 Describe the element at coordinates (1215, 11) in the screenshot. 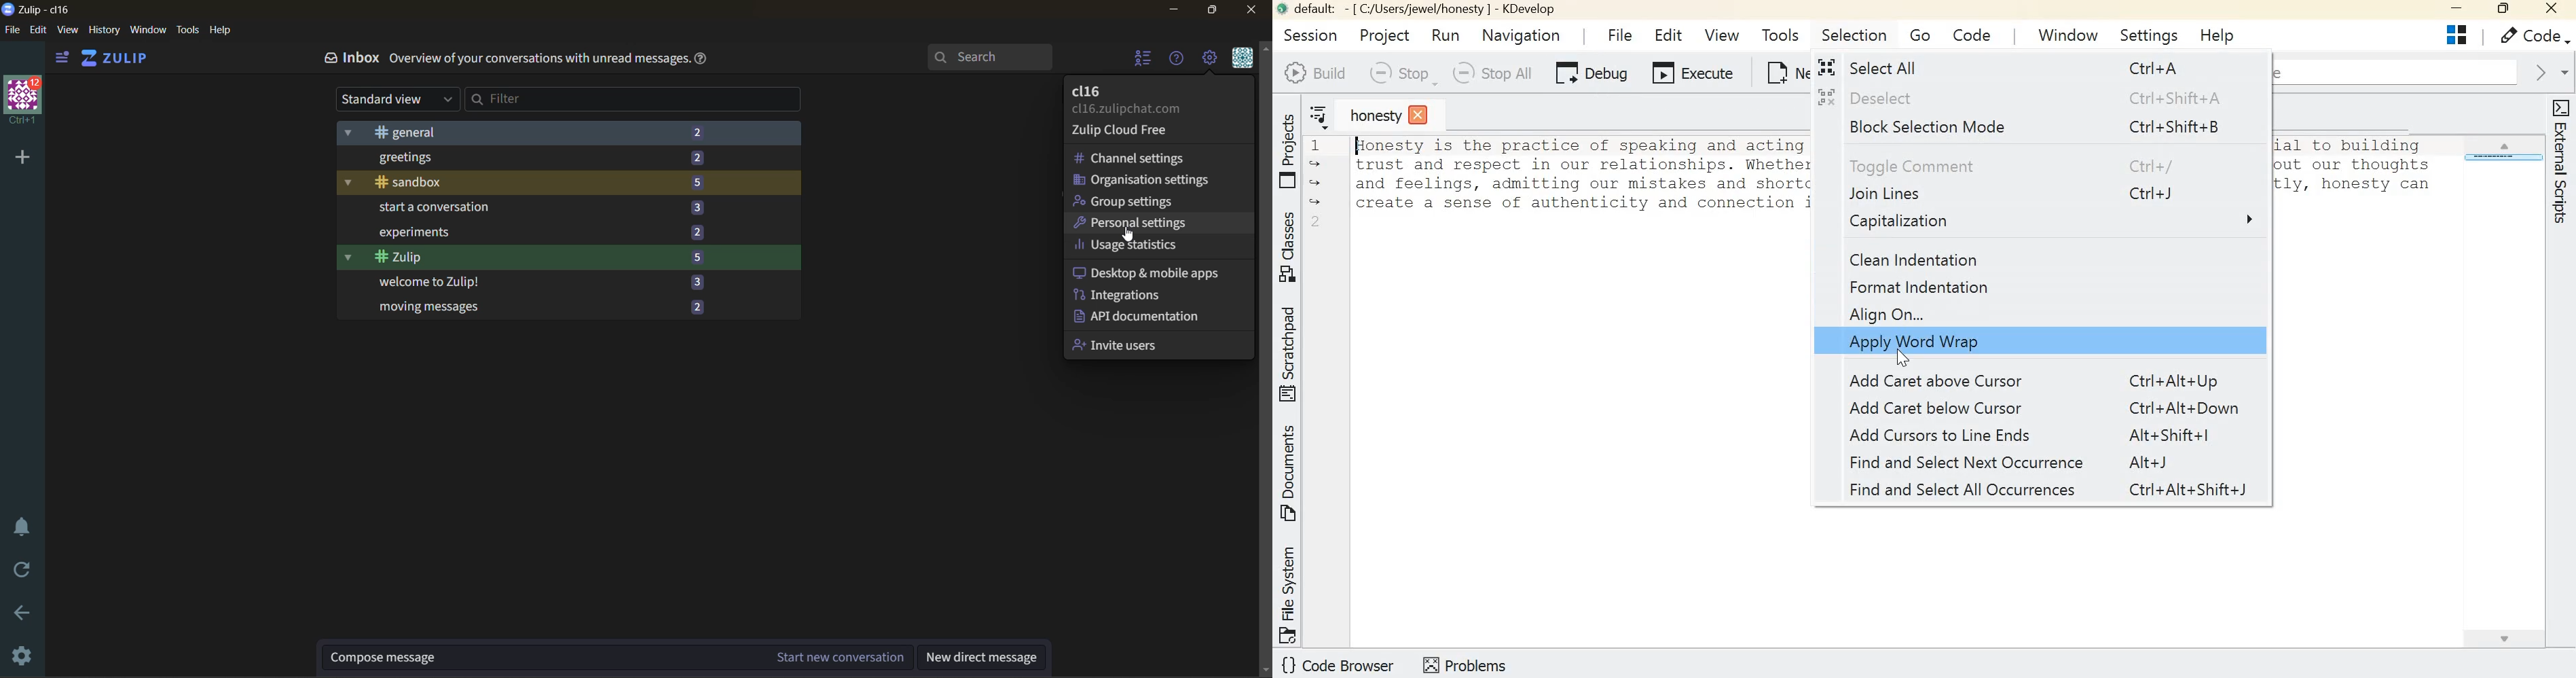

I see `maximize` at that location.